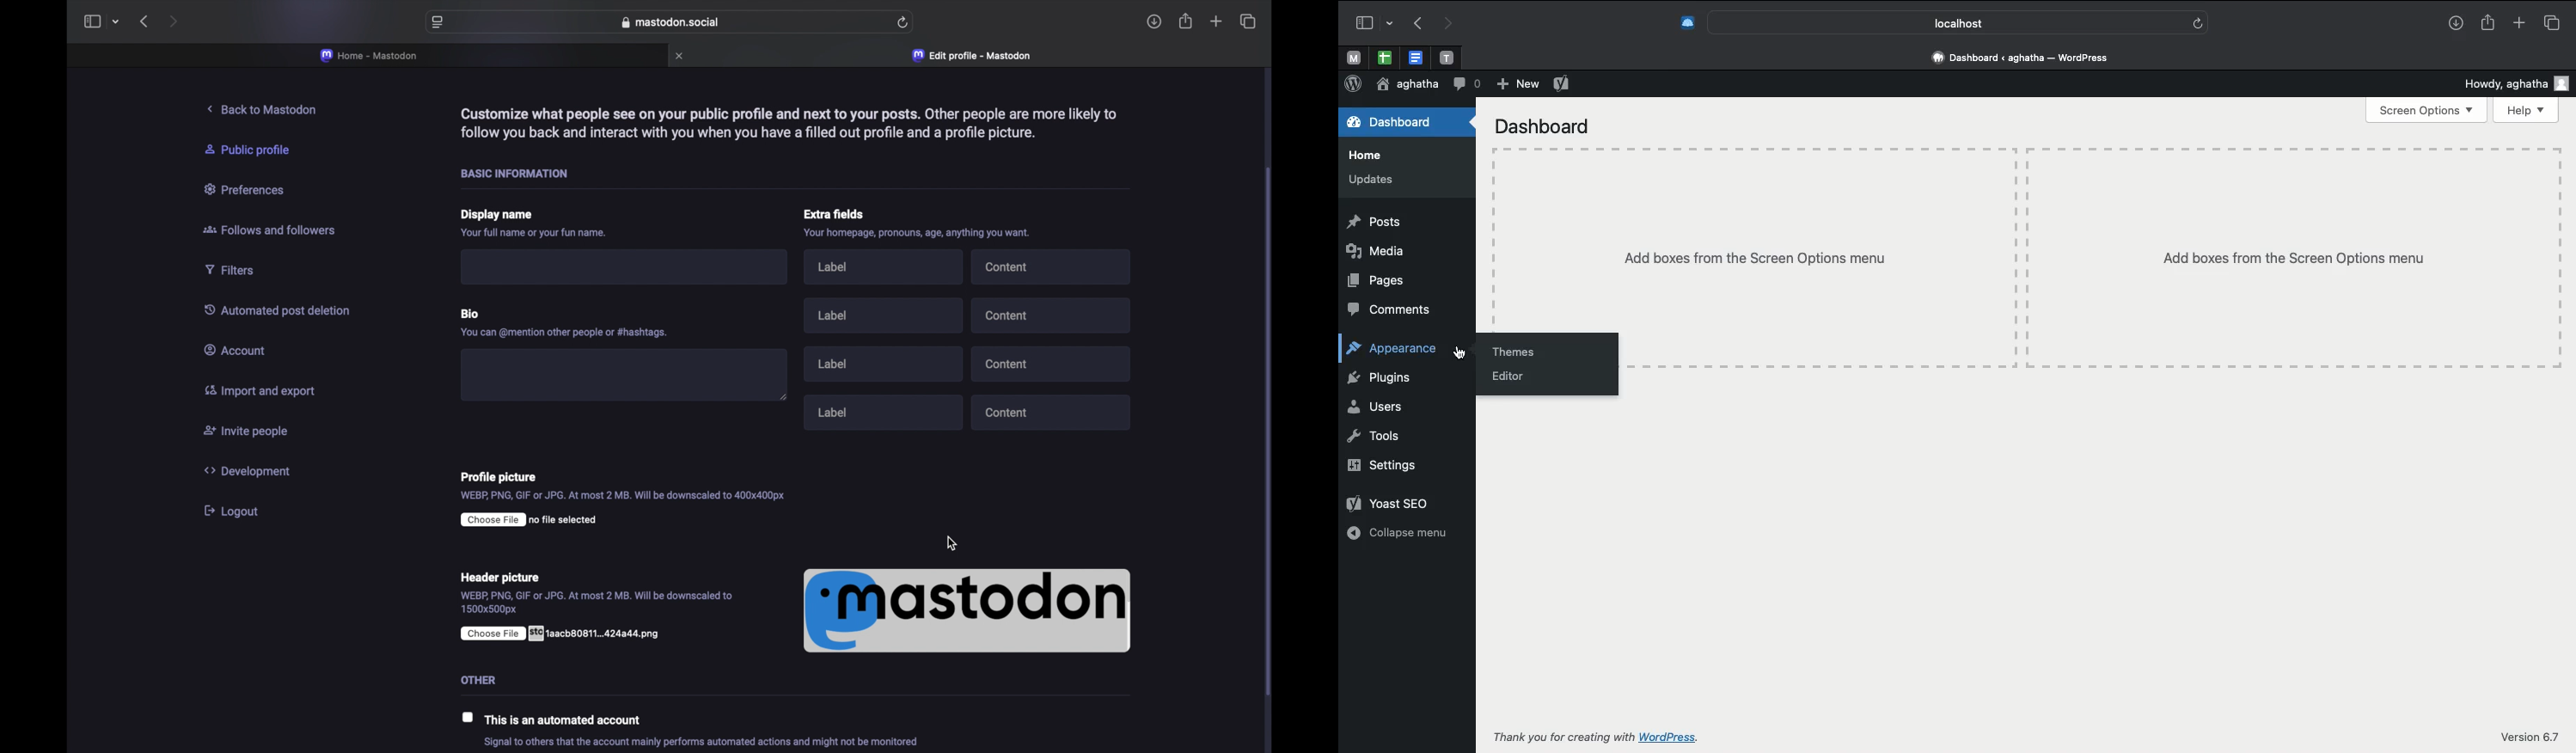 The width and height of the screenshot is (2576, 756). Describe the element at coordinates (1463, 353) in the screenshot. I see `cursor` at that location.